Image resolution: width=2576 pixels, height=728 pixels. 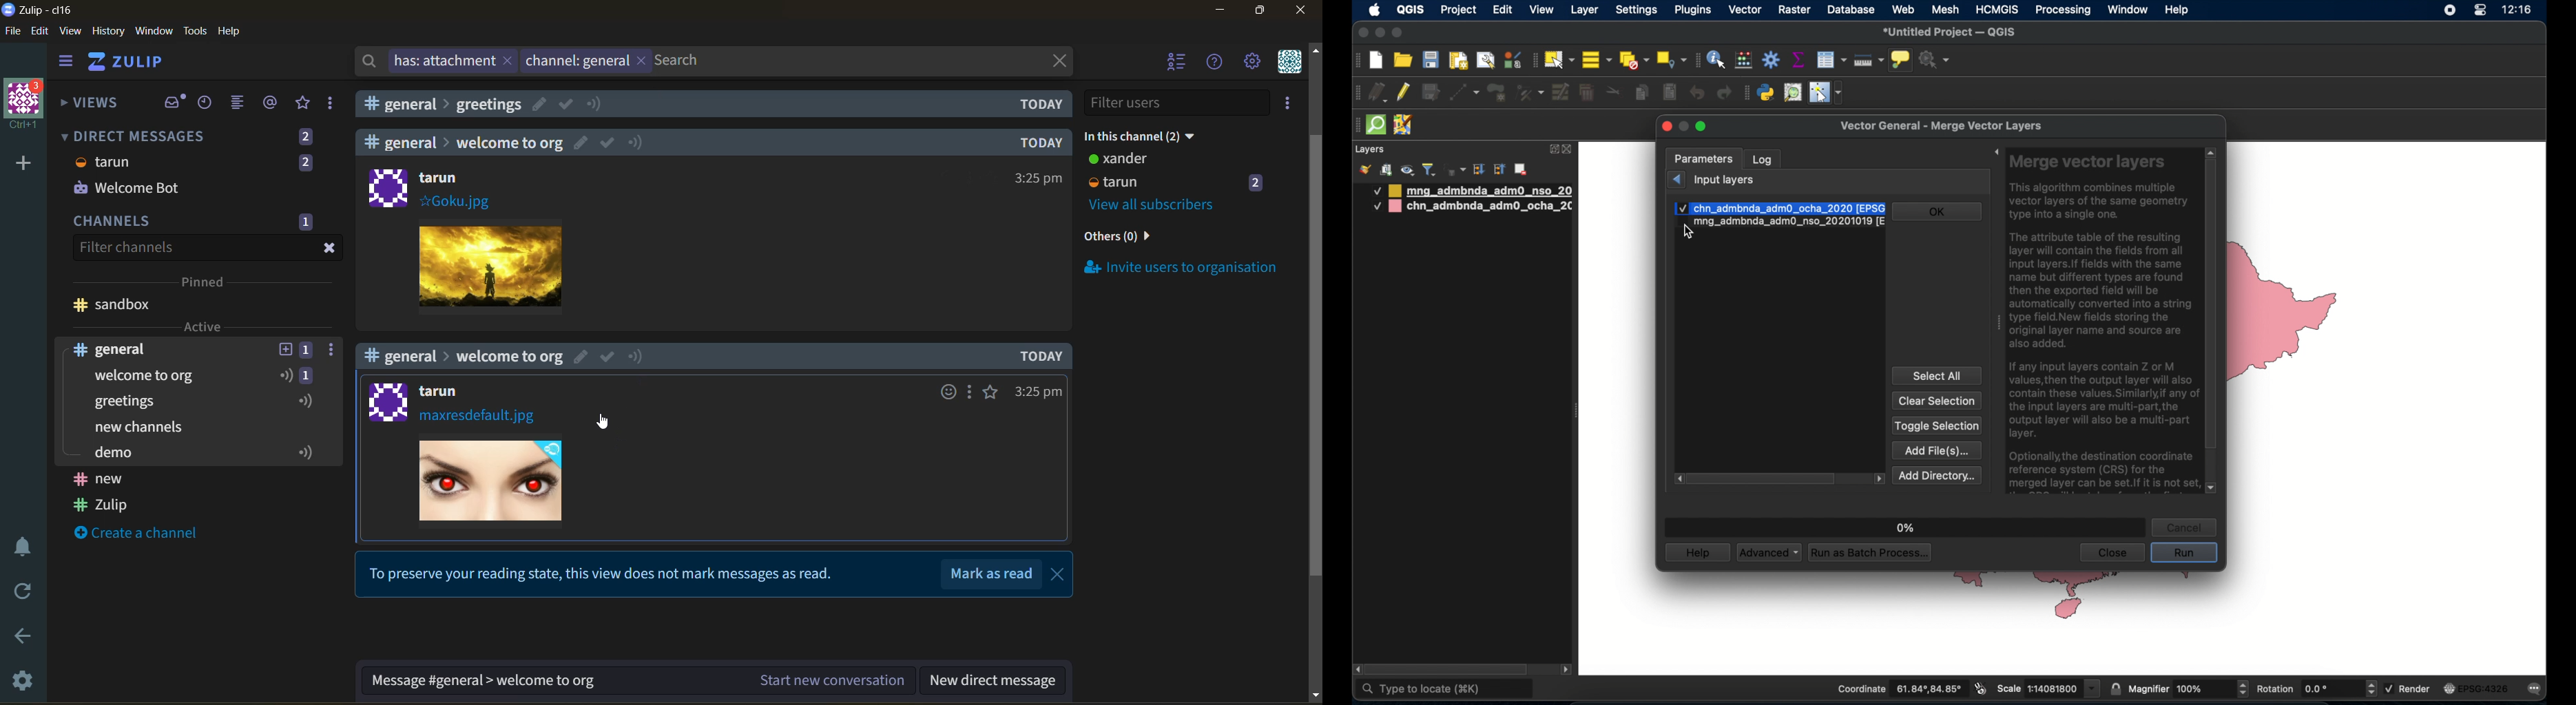 What do you see at coordinates (1569, 150) in the screenshot?
I see `close` at bounding box center [1569, 150].